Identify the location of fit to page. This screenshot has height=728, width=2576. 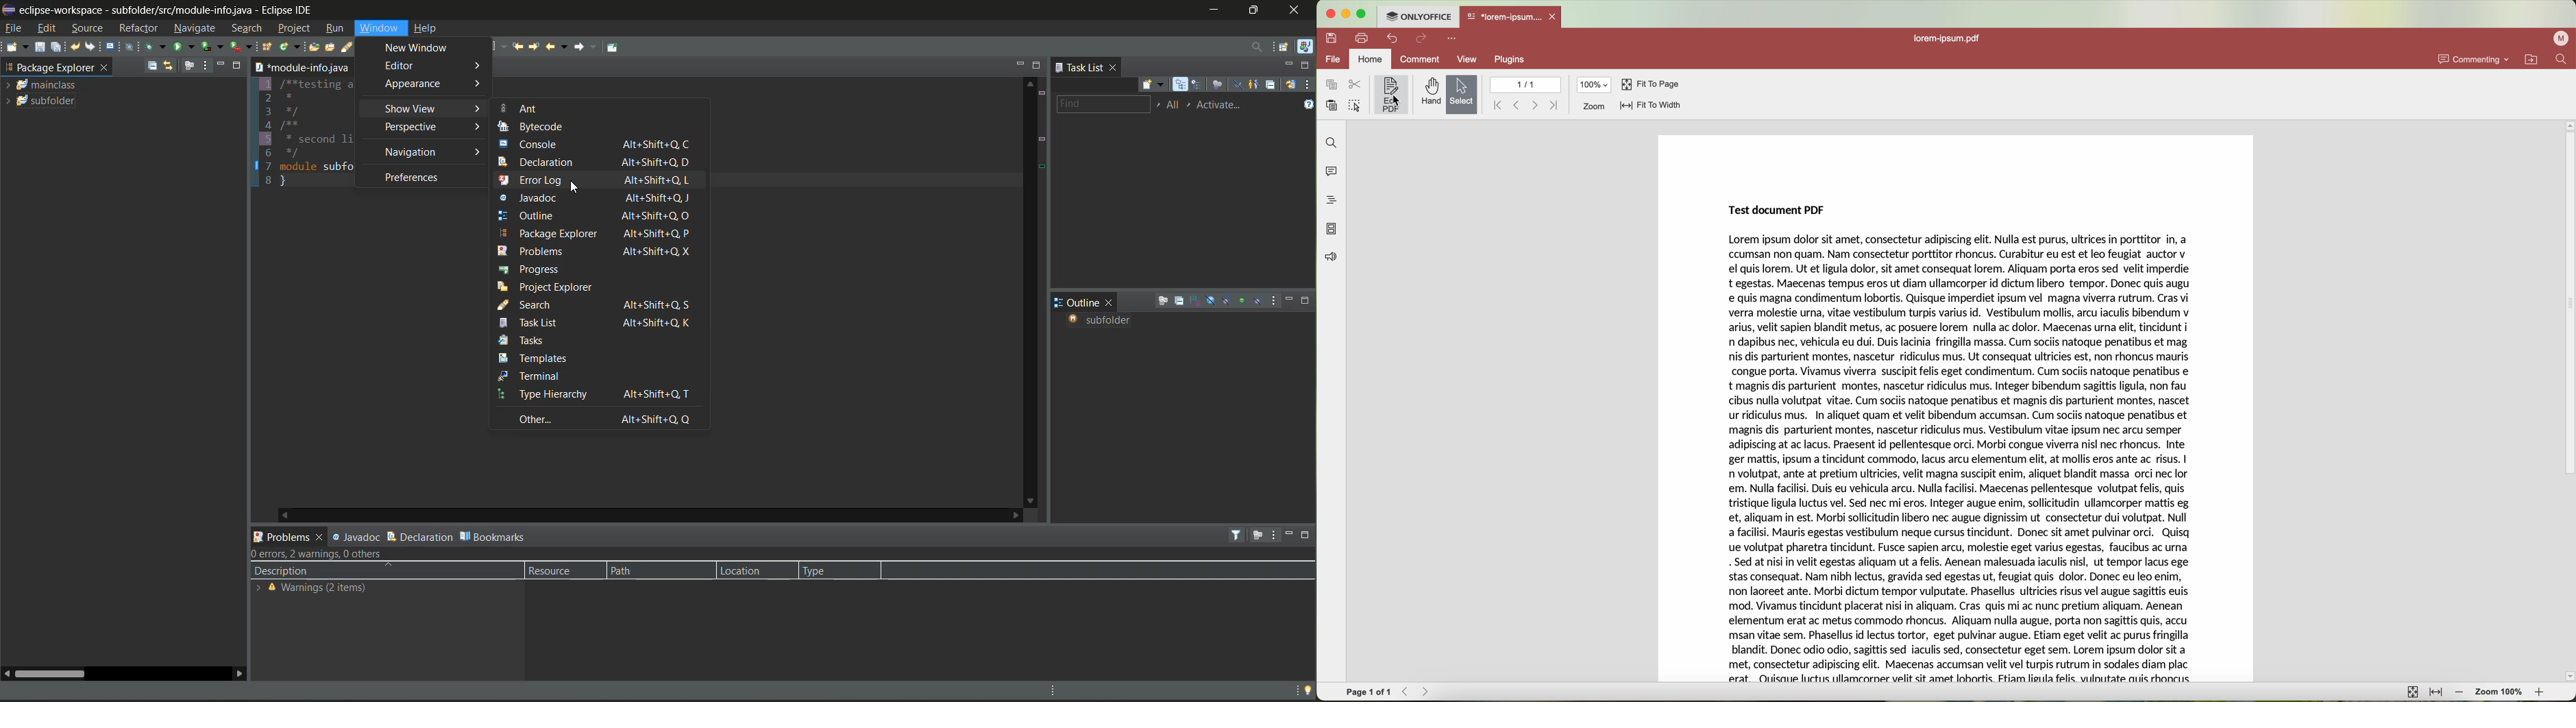
(1652, 85).